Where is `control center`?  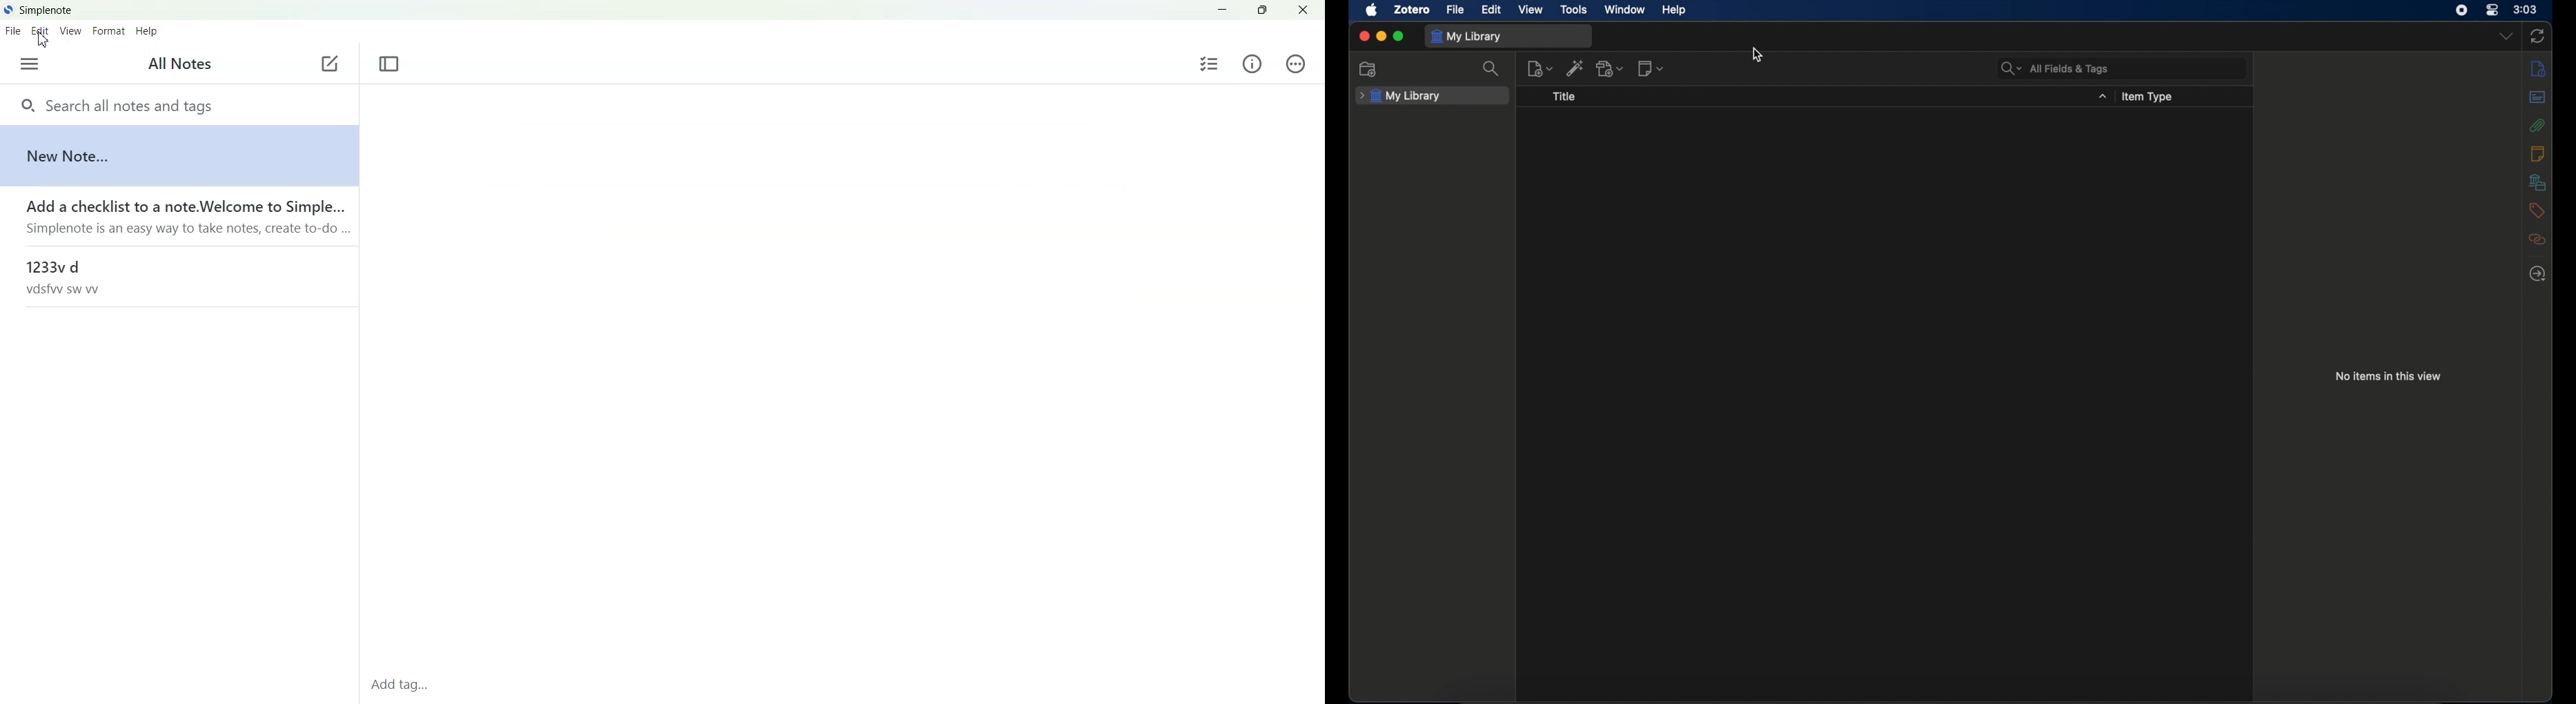 control center is located at coordinates (2492, 10).